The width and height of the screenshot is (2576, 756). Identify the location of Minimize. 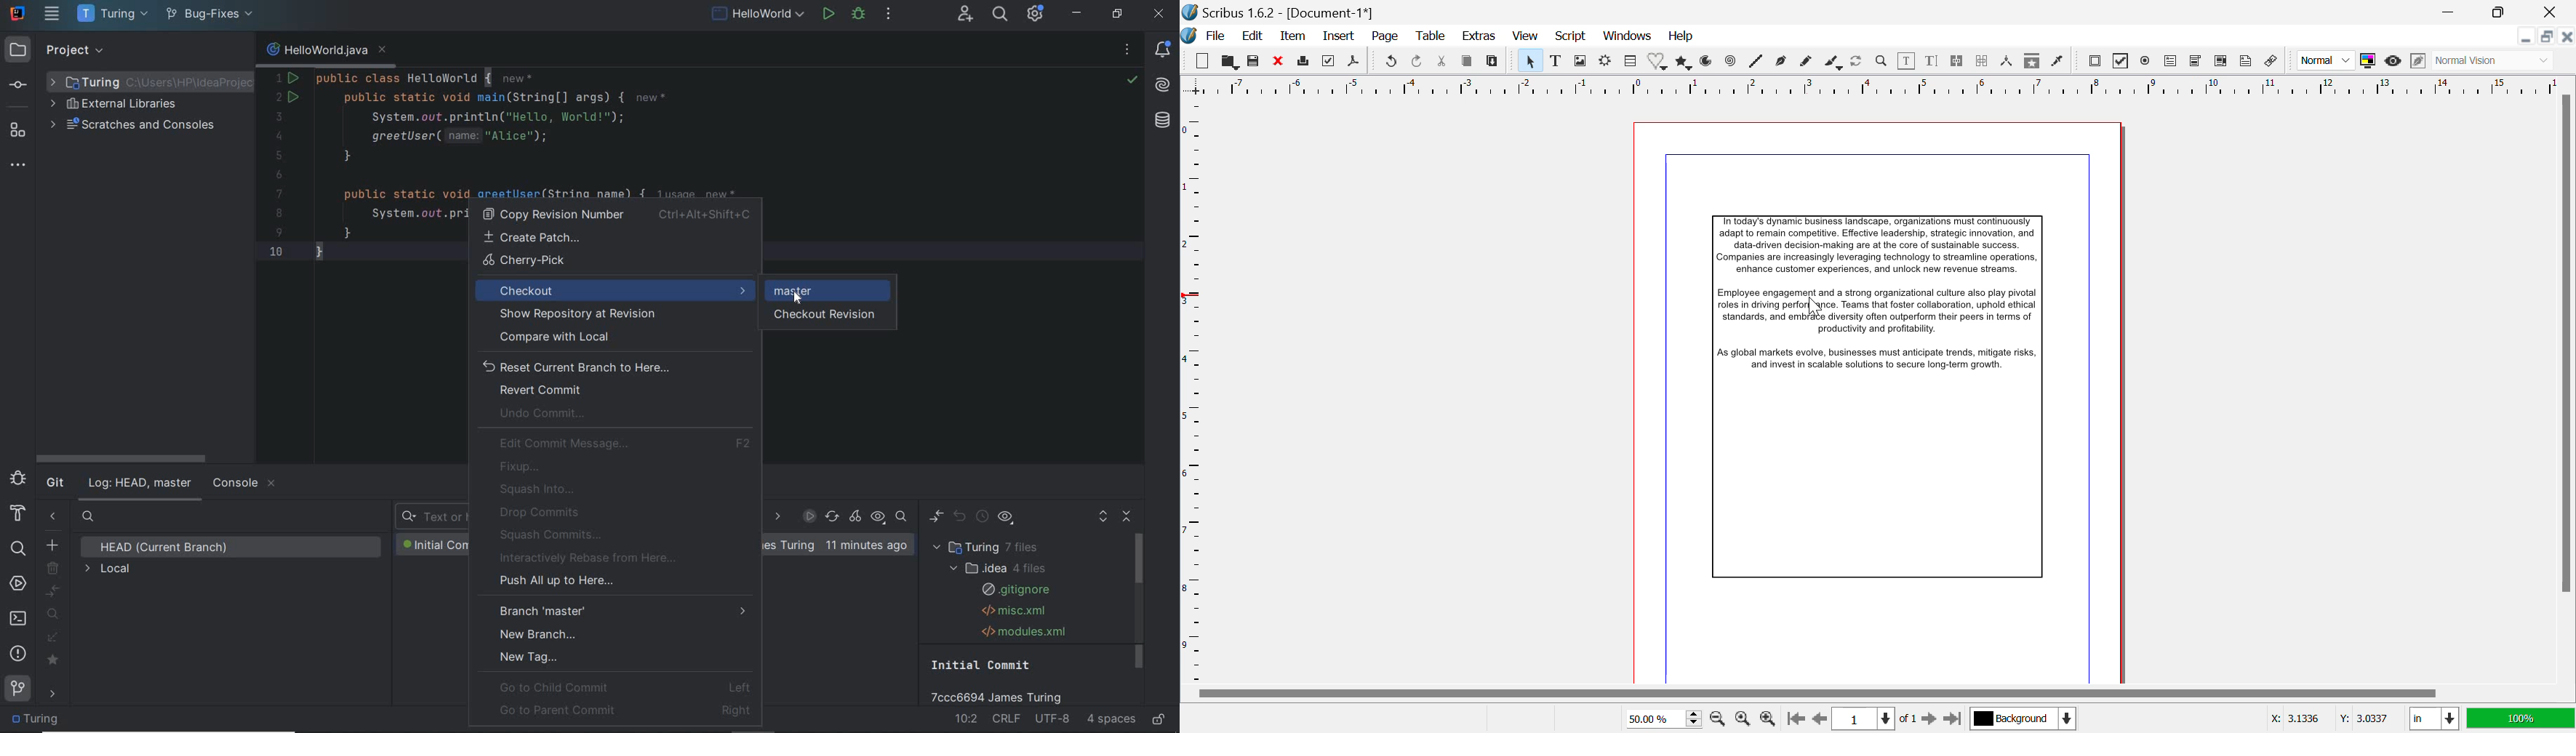
(2501, 12).